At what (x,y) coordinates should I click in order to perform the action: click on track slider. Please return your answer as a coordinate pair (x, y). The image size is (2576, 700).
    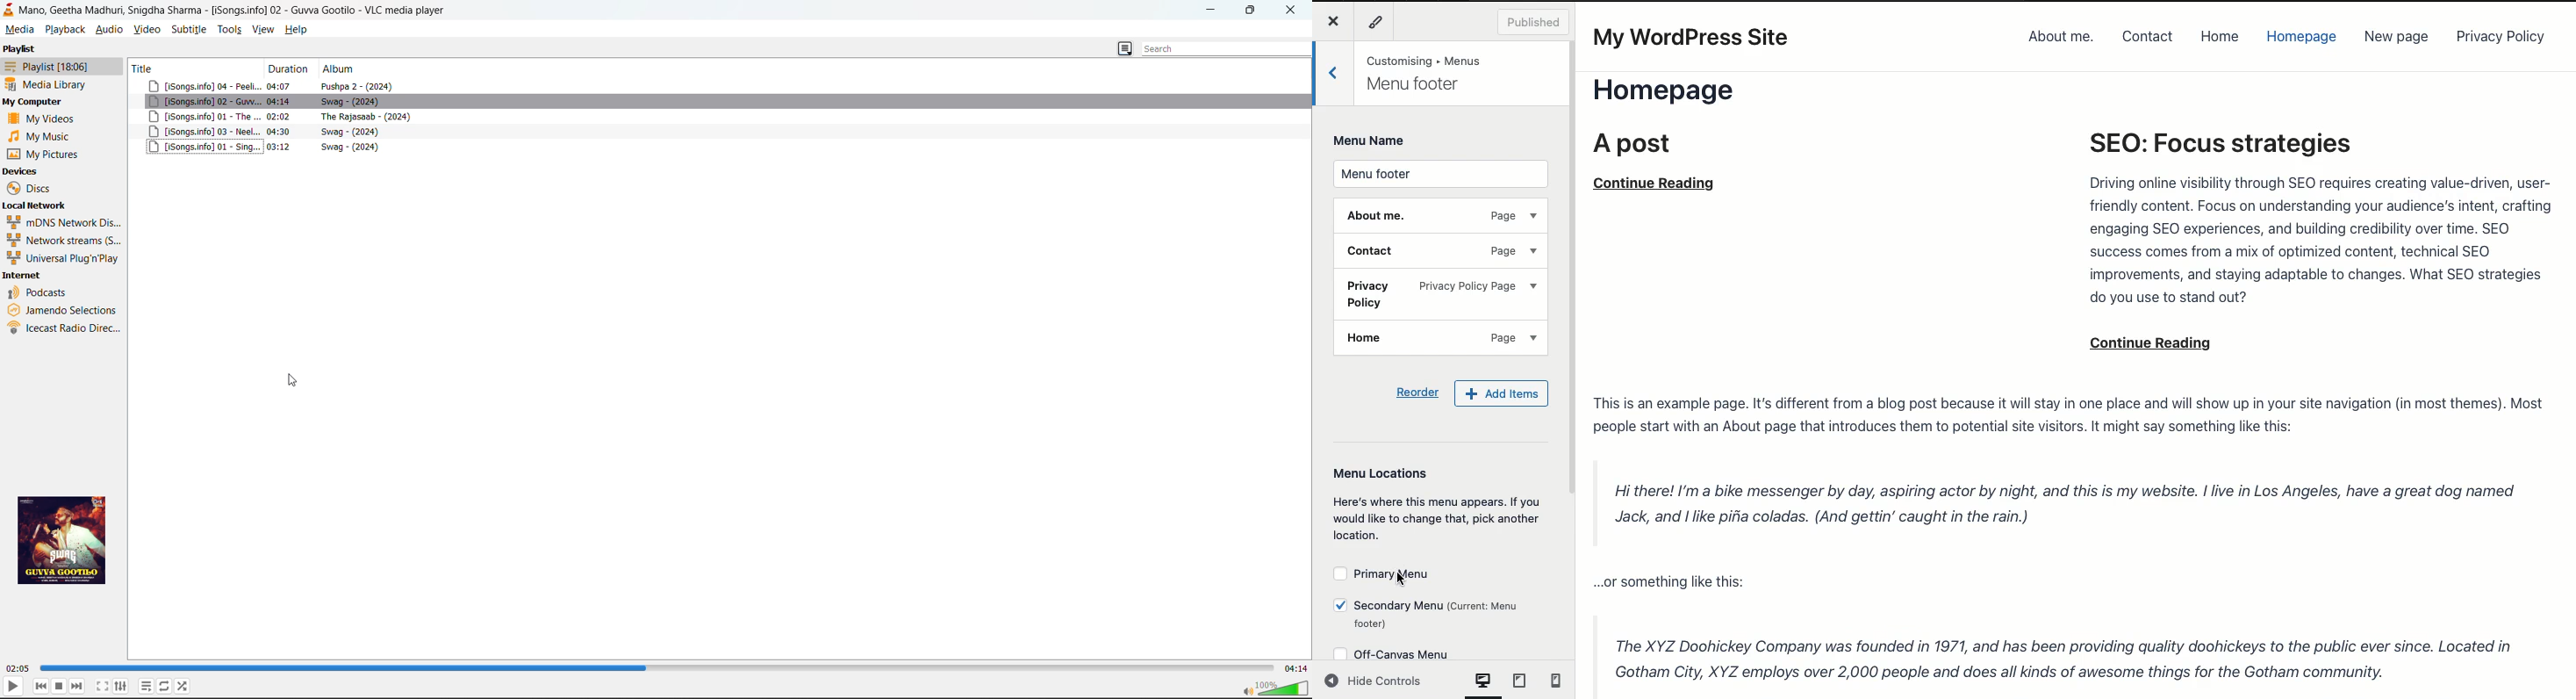
    Looking at the image, I should click on (658, 667).